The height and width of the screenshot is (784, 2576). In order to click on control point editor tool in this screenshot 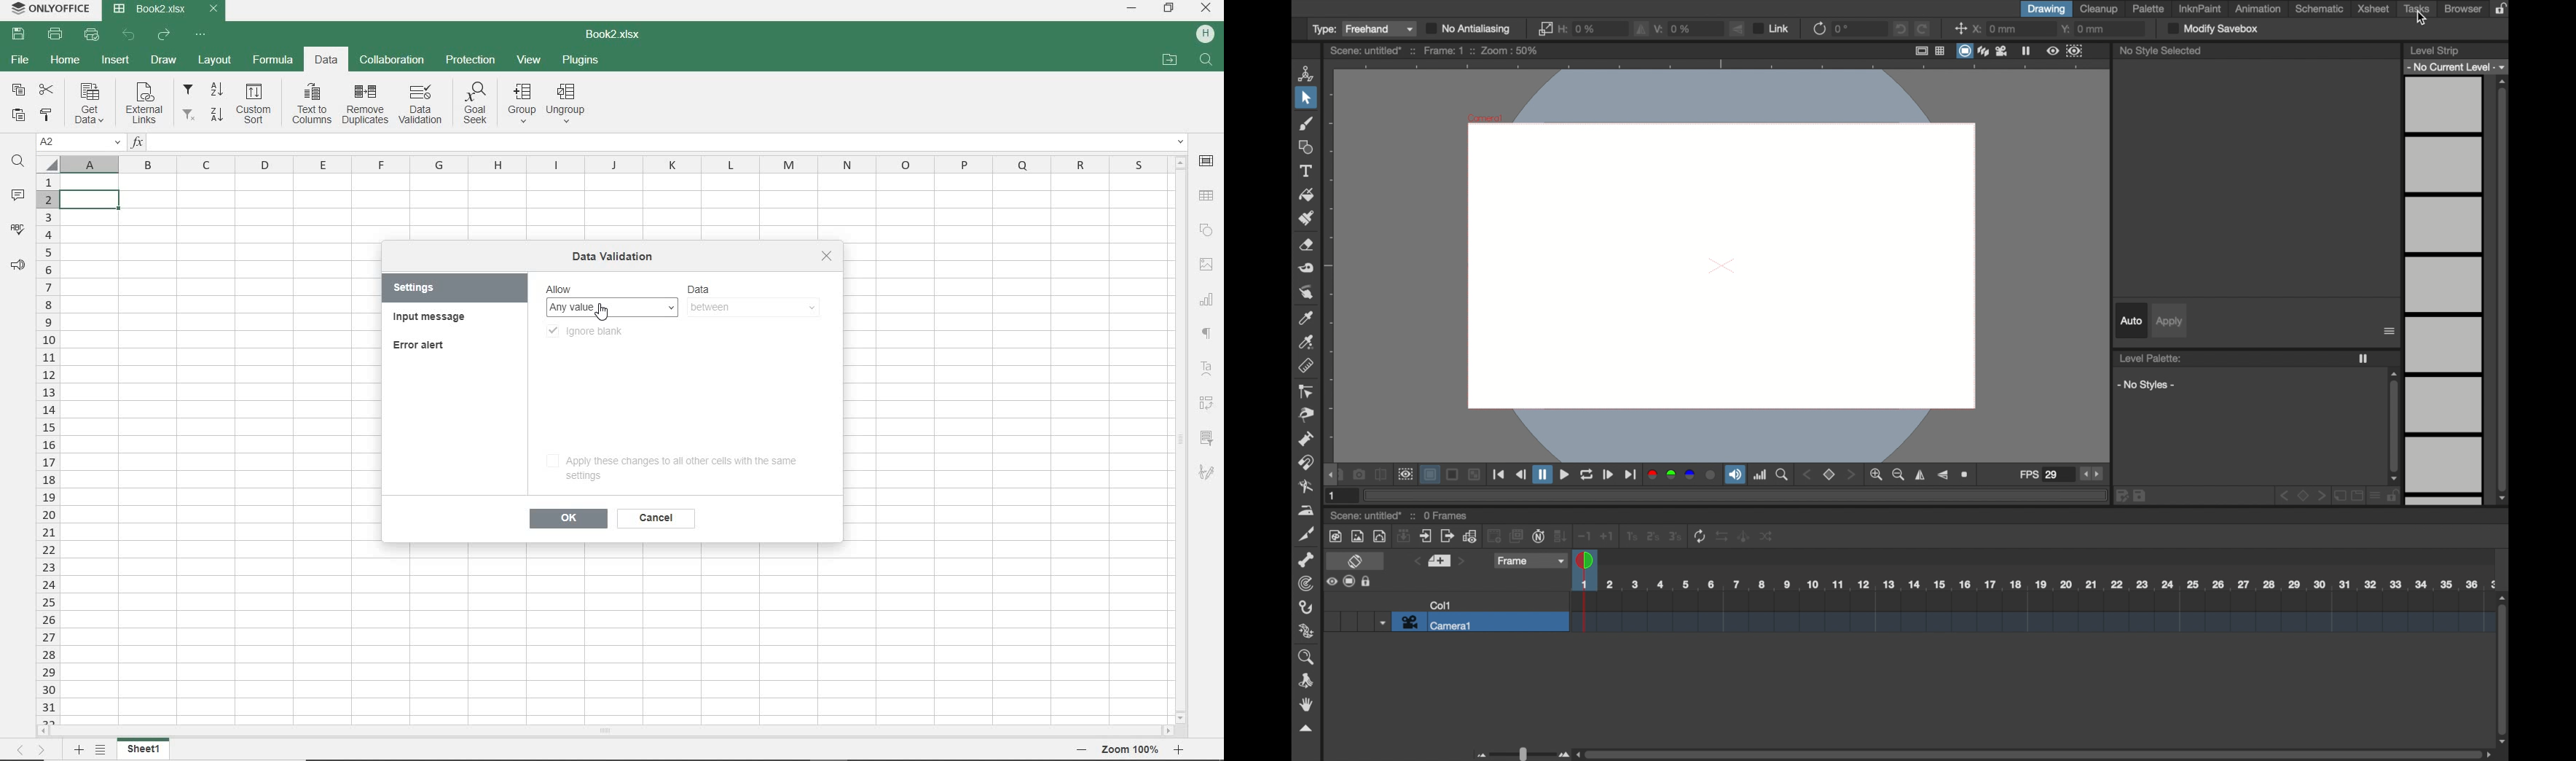, I will do `click(1306, 392)`.